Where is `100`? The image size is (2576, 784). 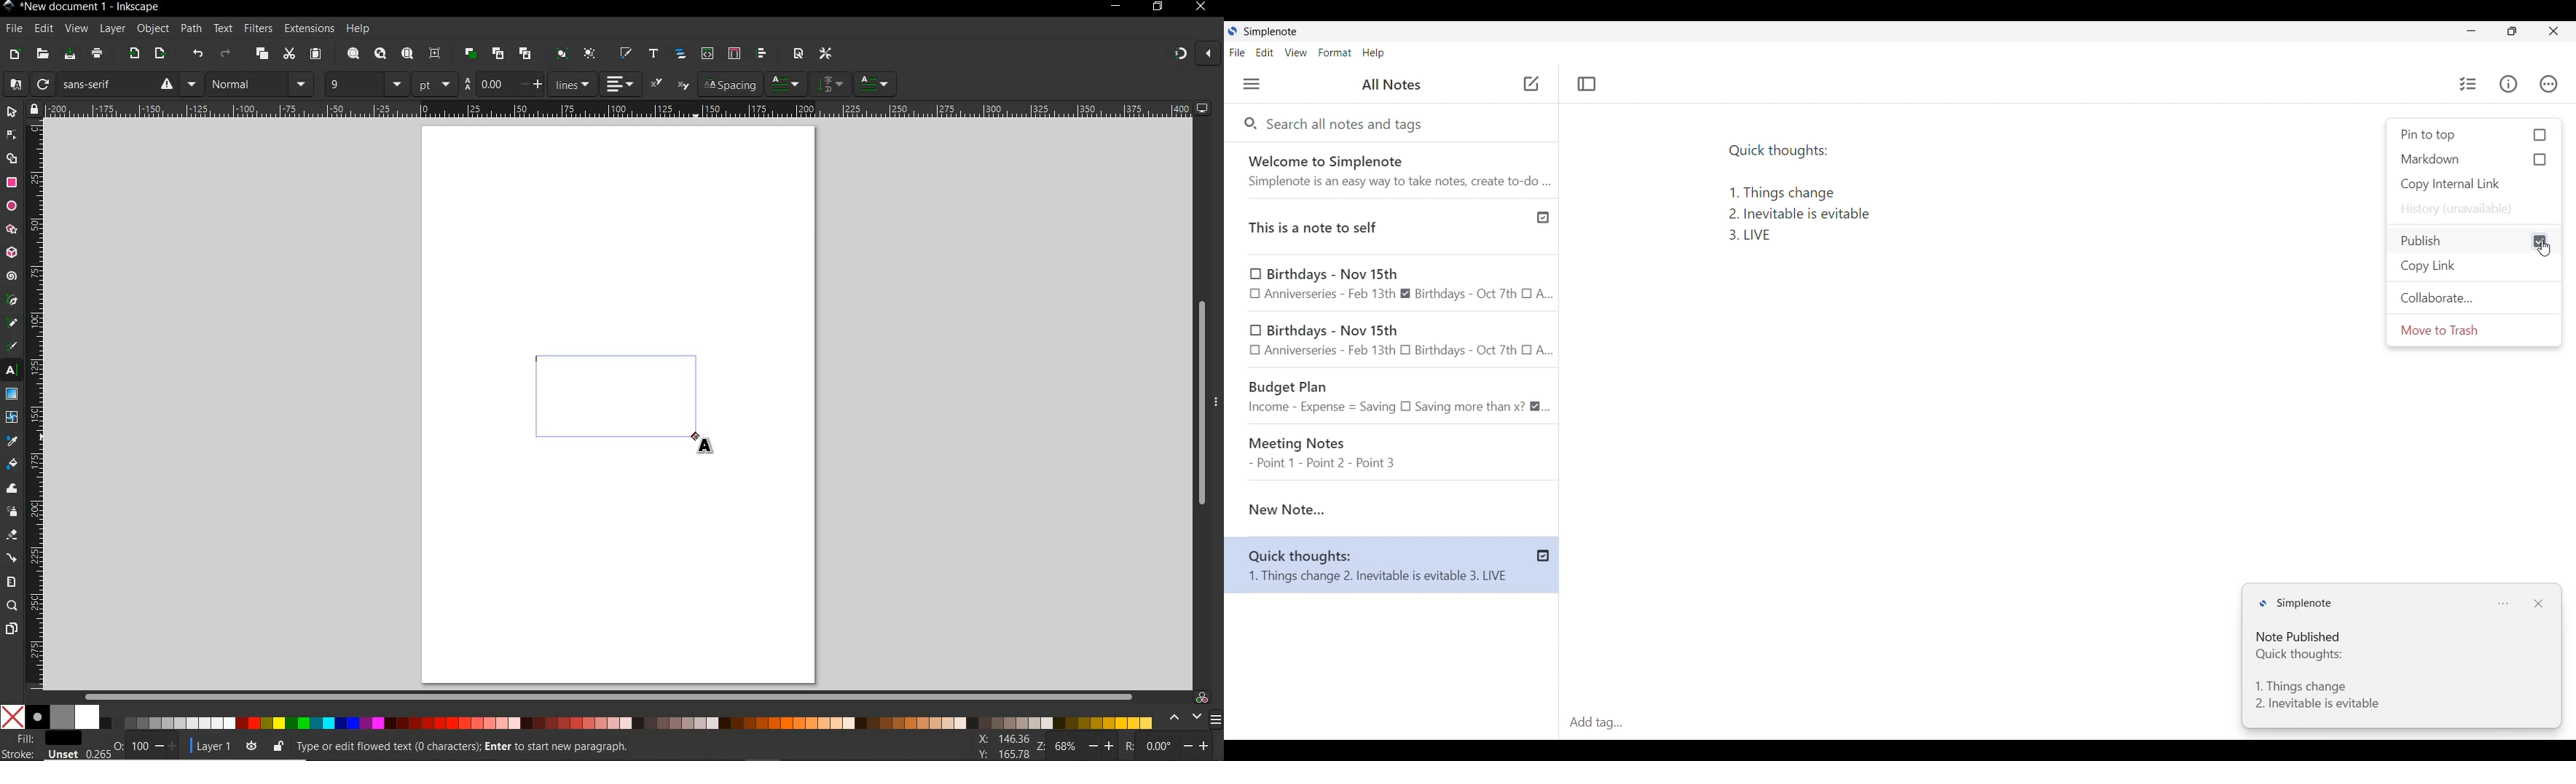
100 is located at coordinates (138, 746).